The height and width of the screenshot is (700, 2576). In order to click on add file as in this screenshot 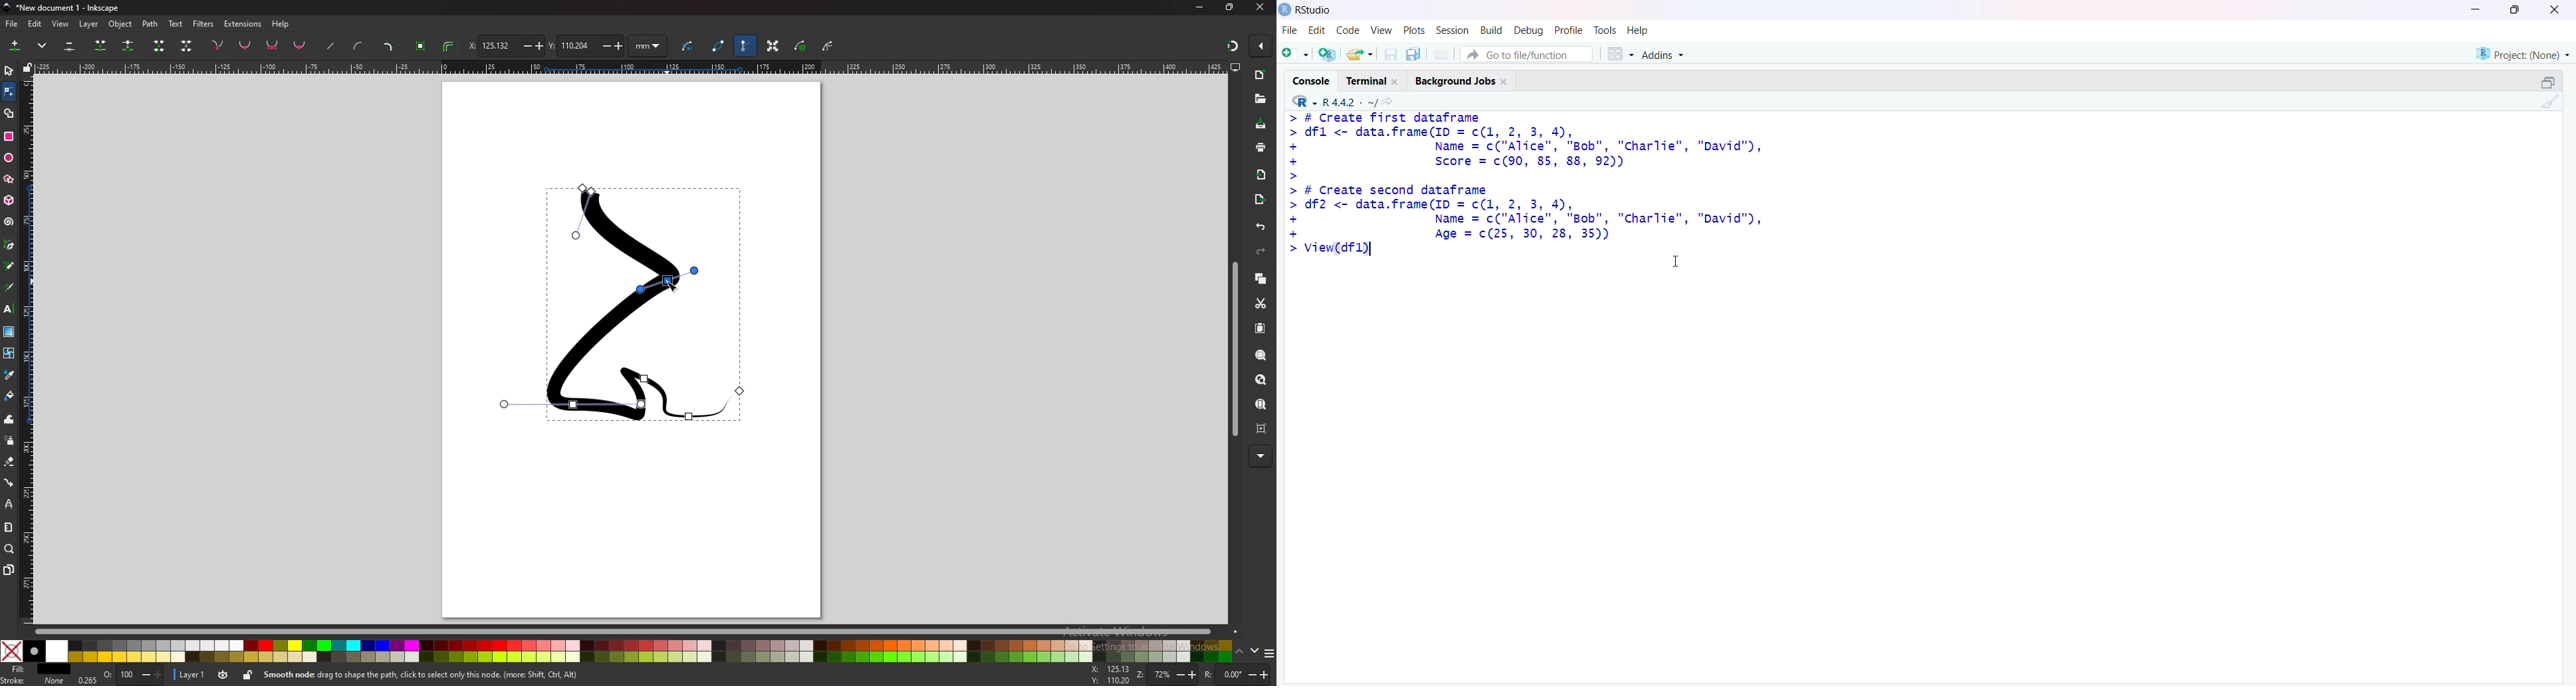, I will do `click(1298, 53)`.